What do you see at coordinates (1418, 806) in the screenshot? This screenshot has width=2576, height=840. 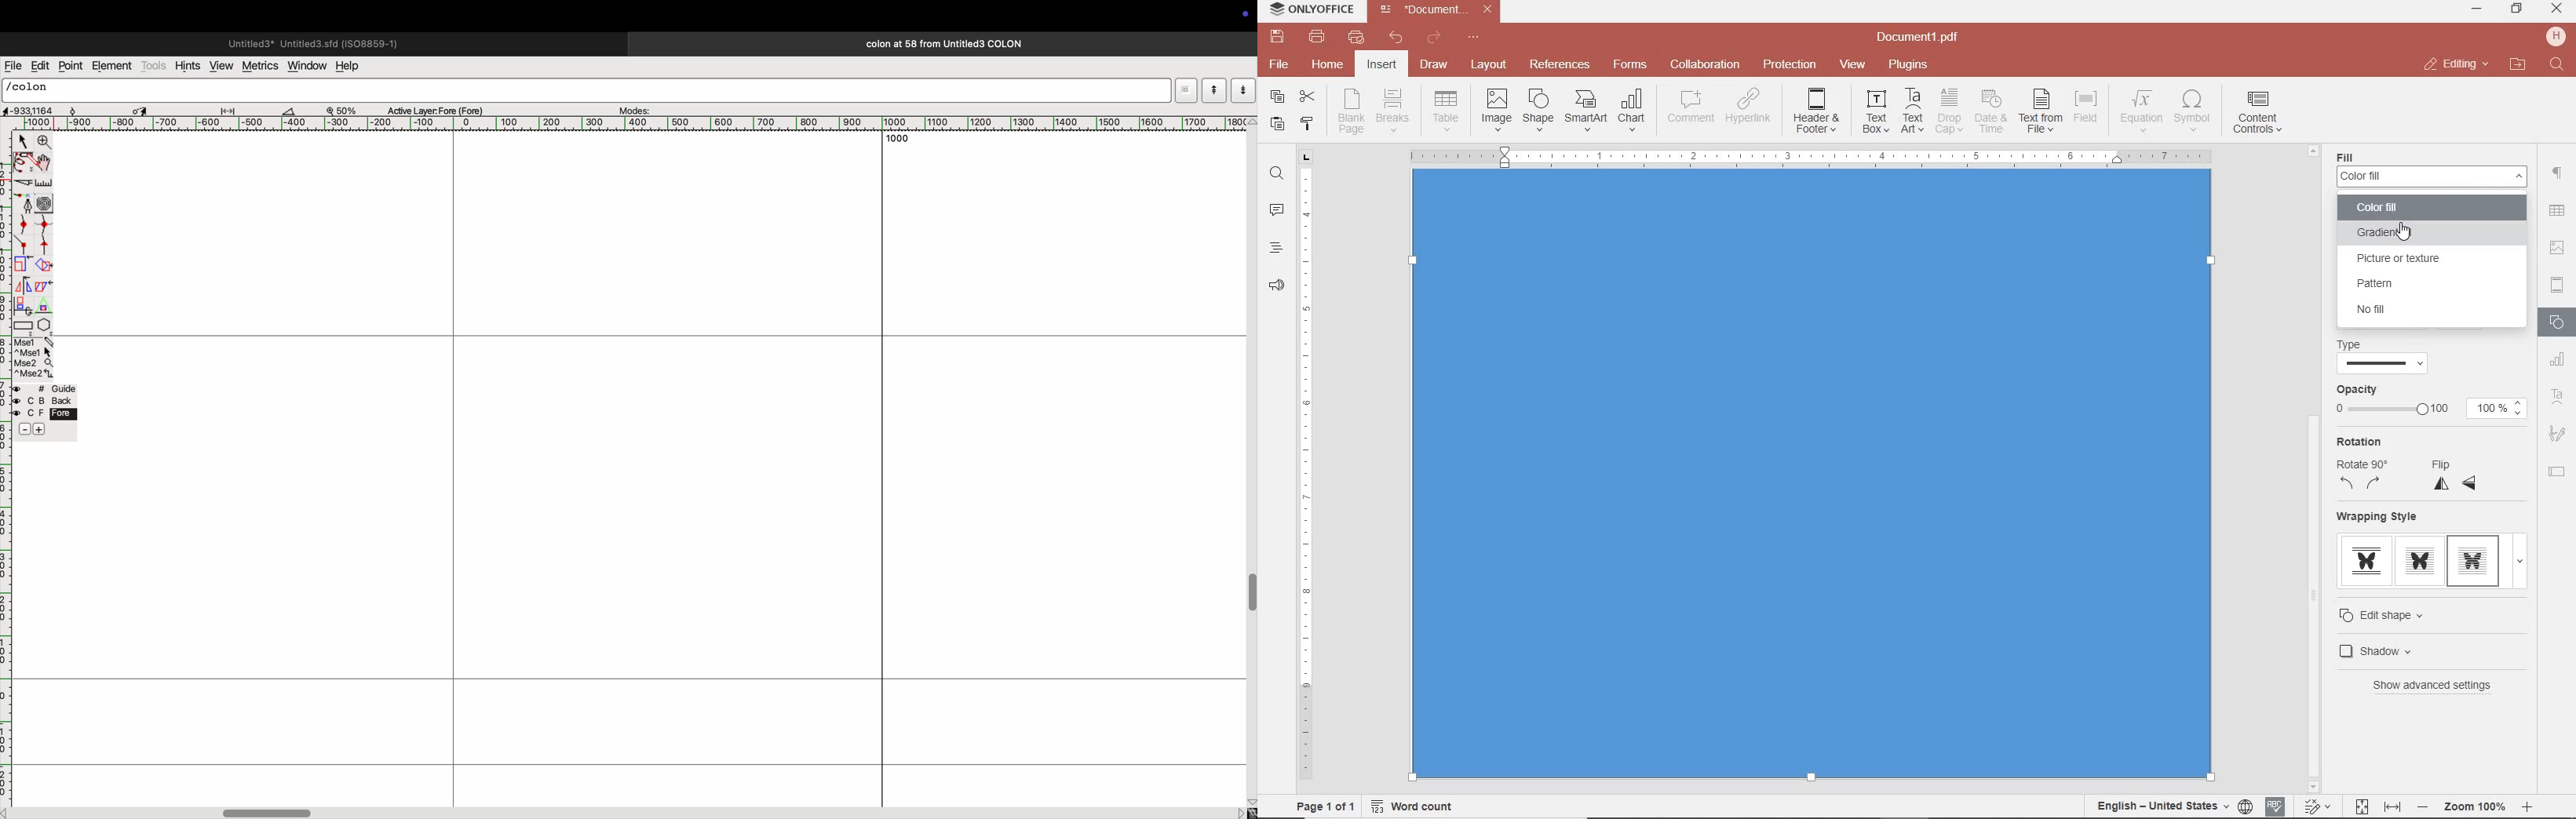 I see `word count` at bounding box center [1418, 806].